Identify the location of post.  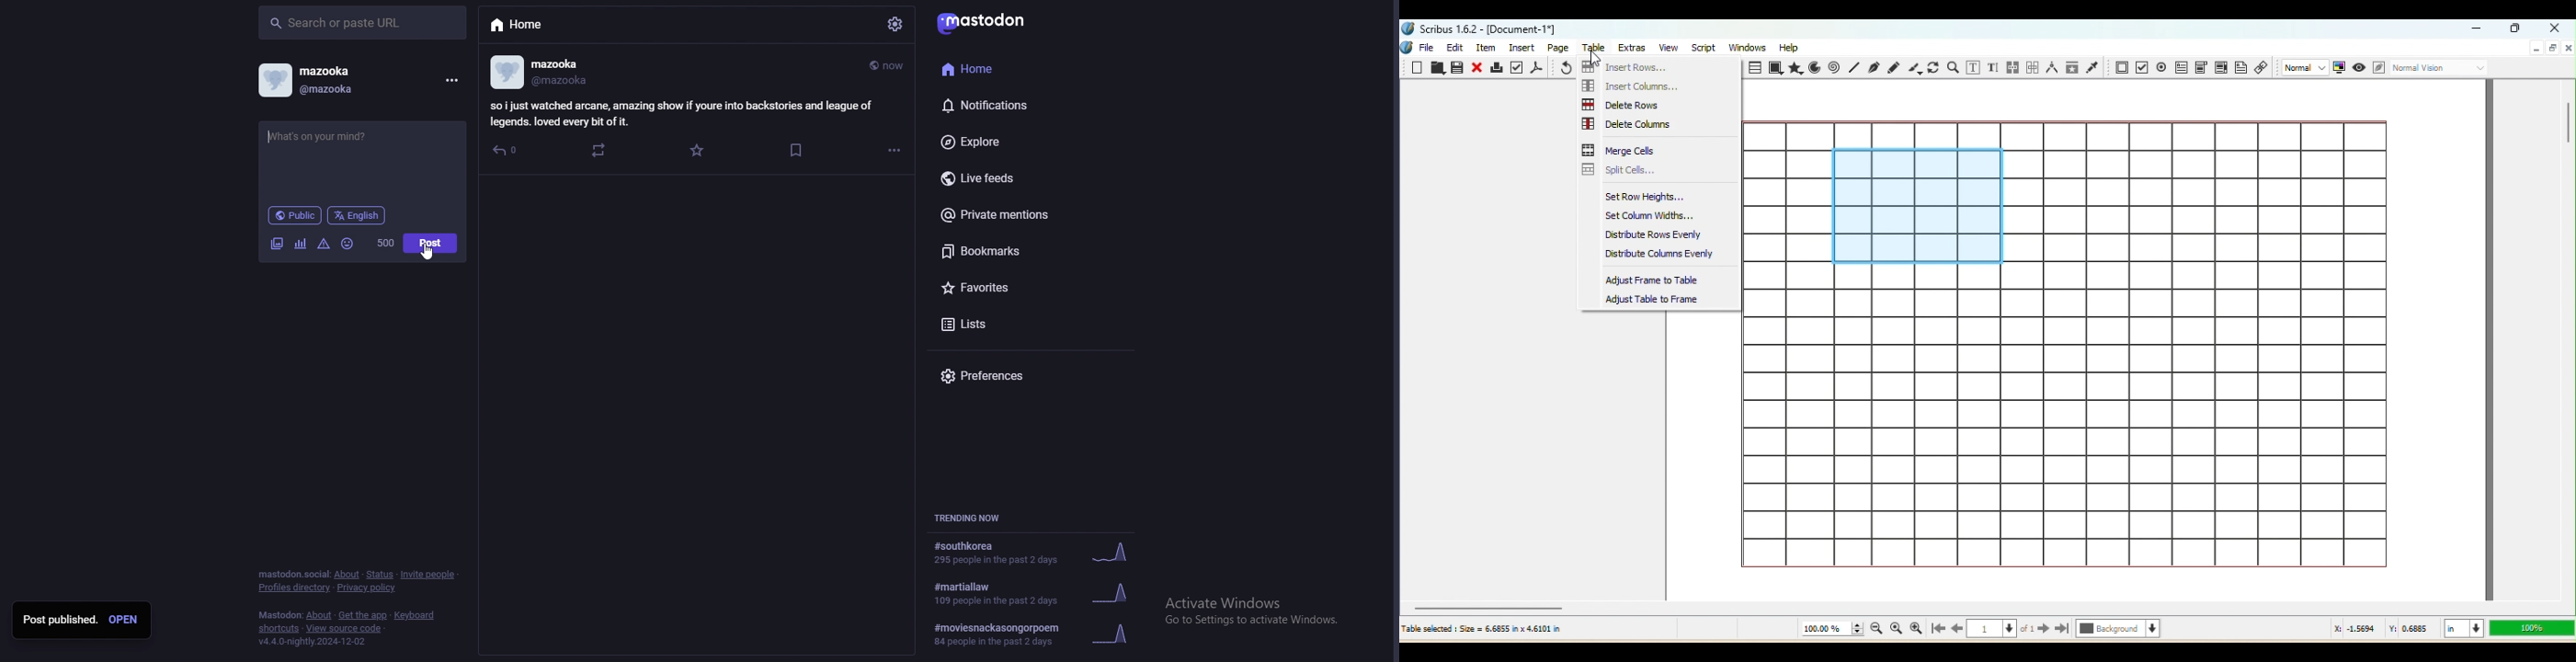
(429, 244).